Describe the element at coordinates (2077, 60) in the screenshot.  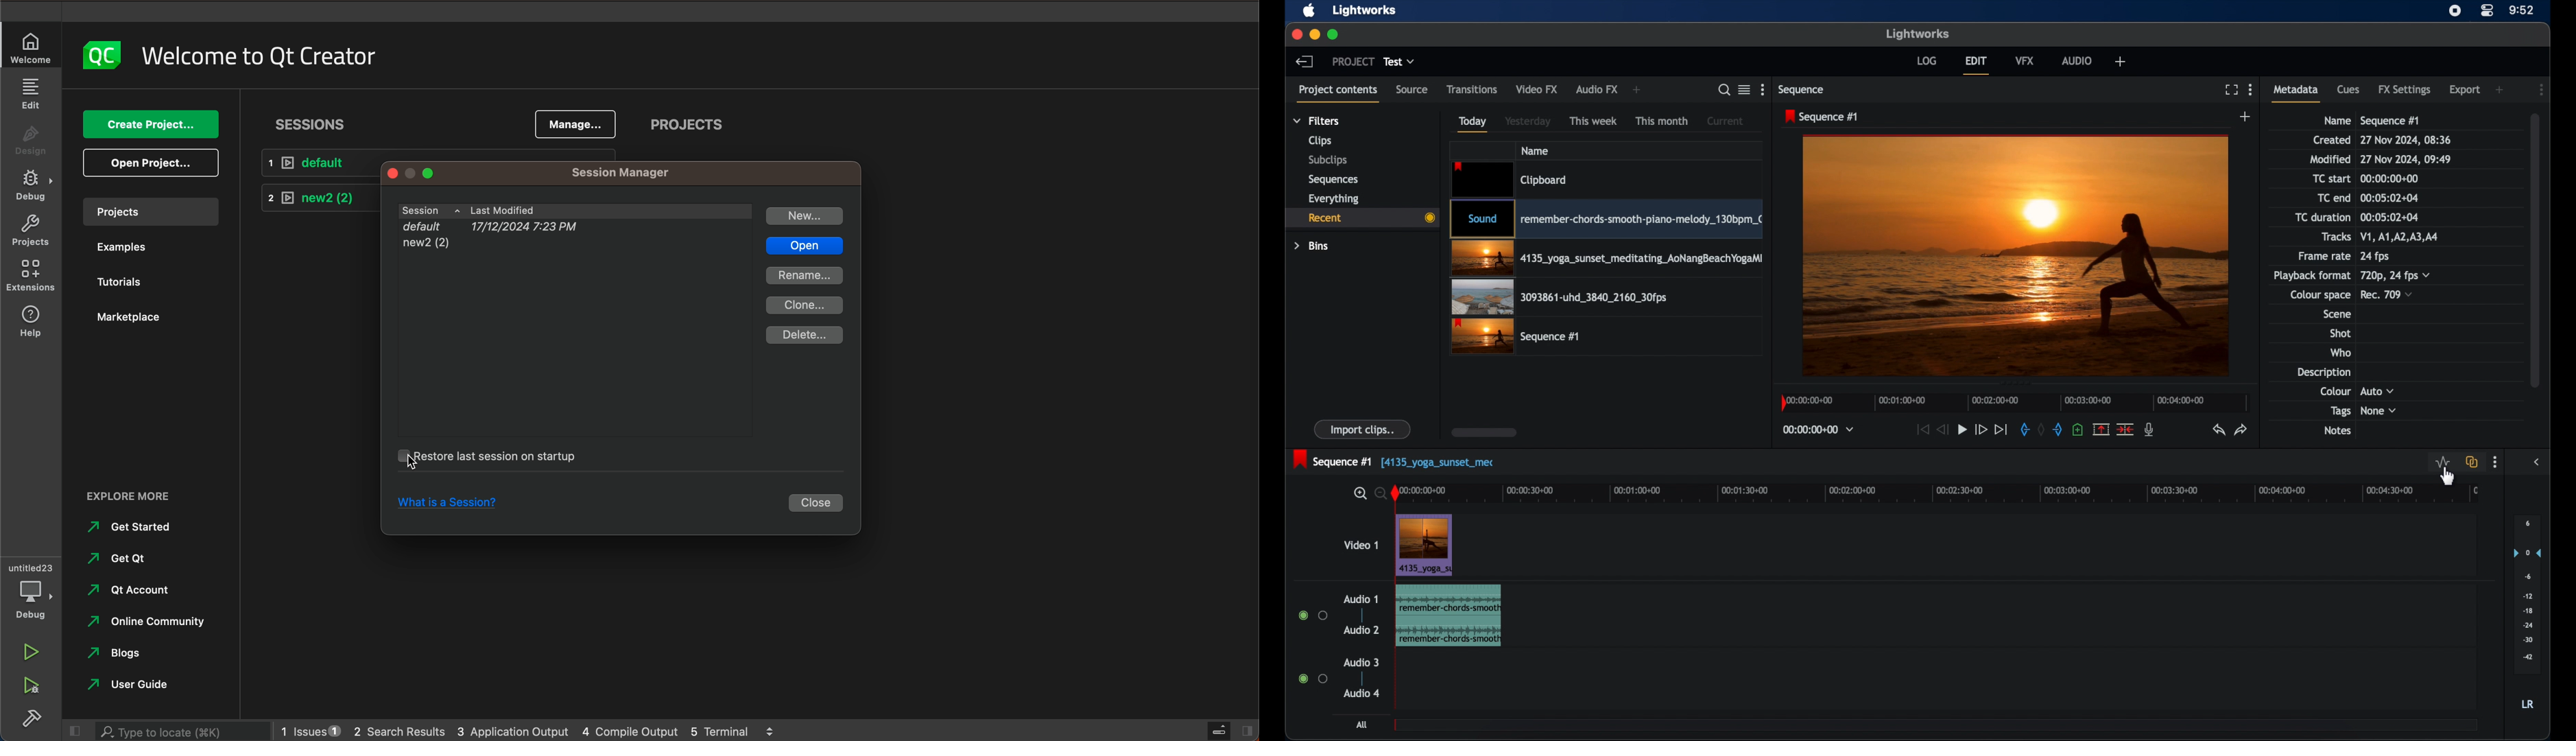
I see `audio` at that location.